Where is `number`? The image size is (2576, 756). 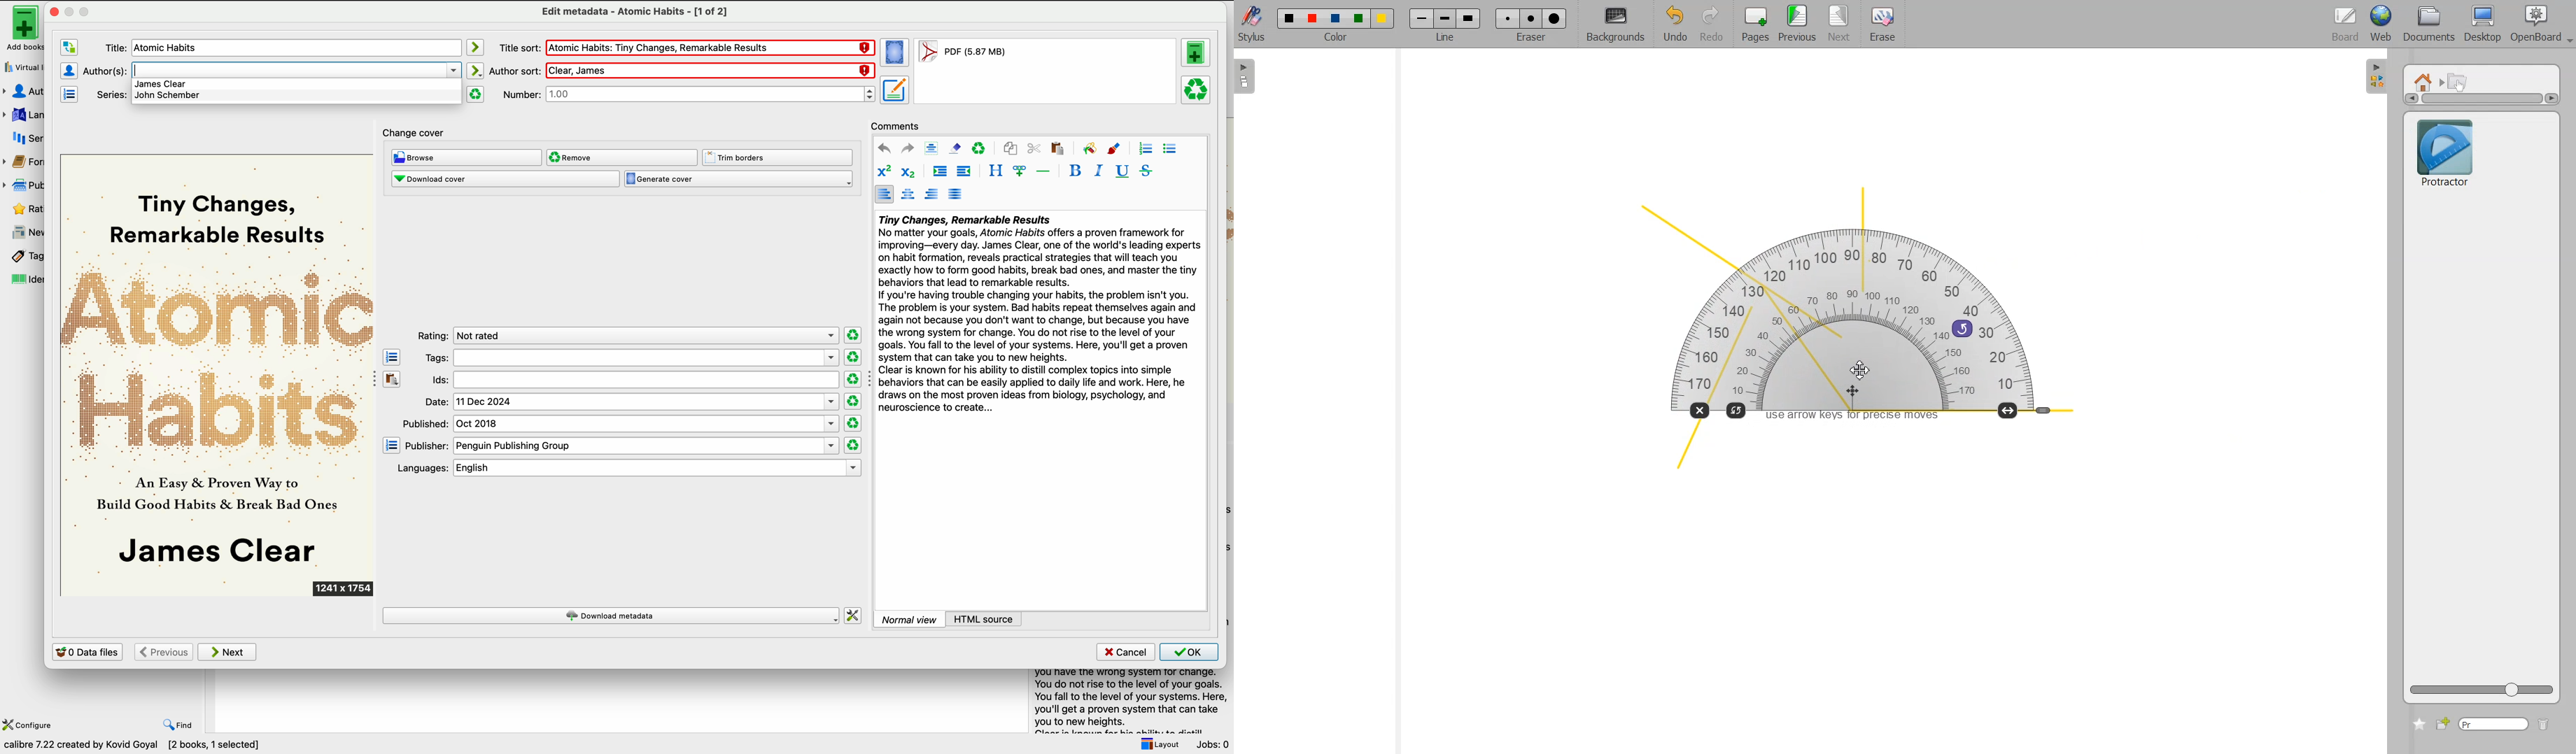
number is located at coordinates (689, 95).